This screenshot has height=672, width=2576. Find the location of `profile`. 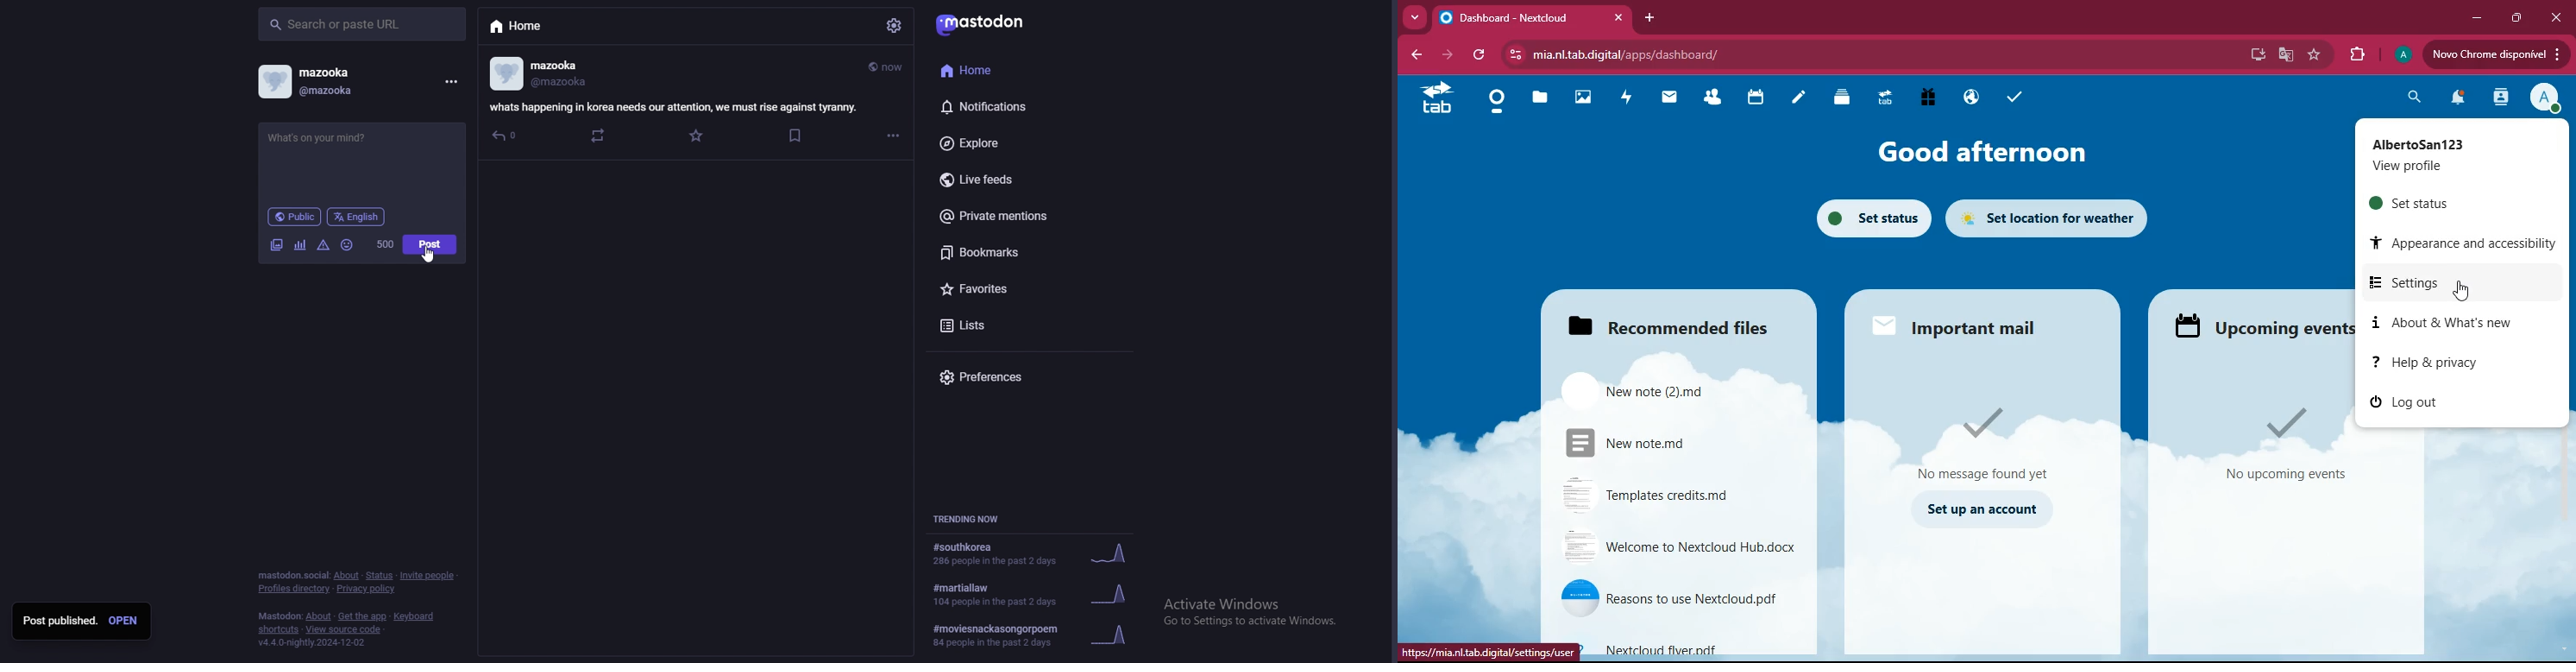

profile is located at coordinates (2543, 99).